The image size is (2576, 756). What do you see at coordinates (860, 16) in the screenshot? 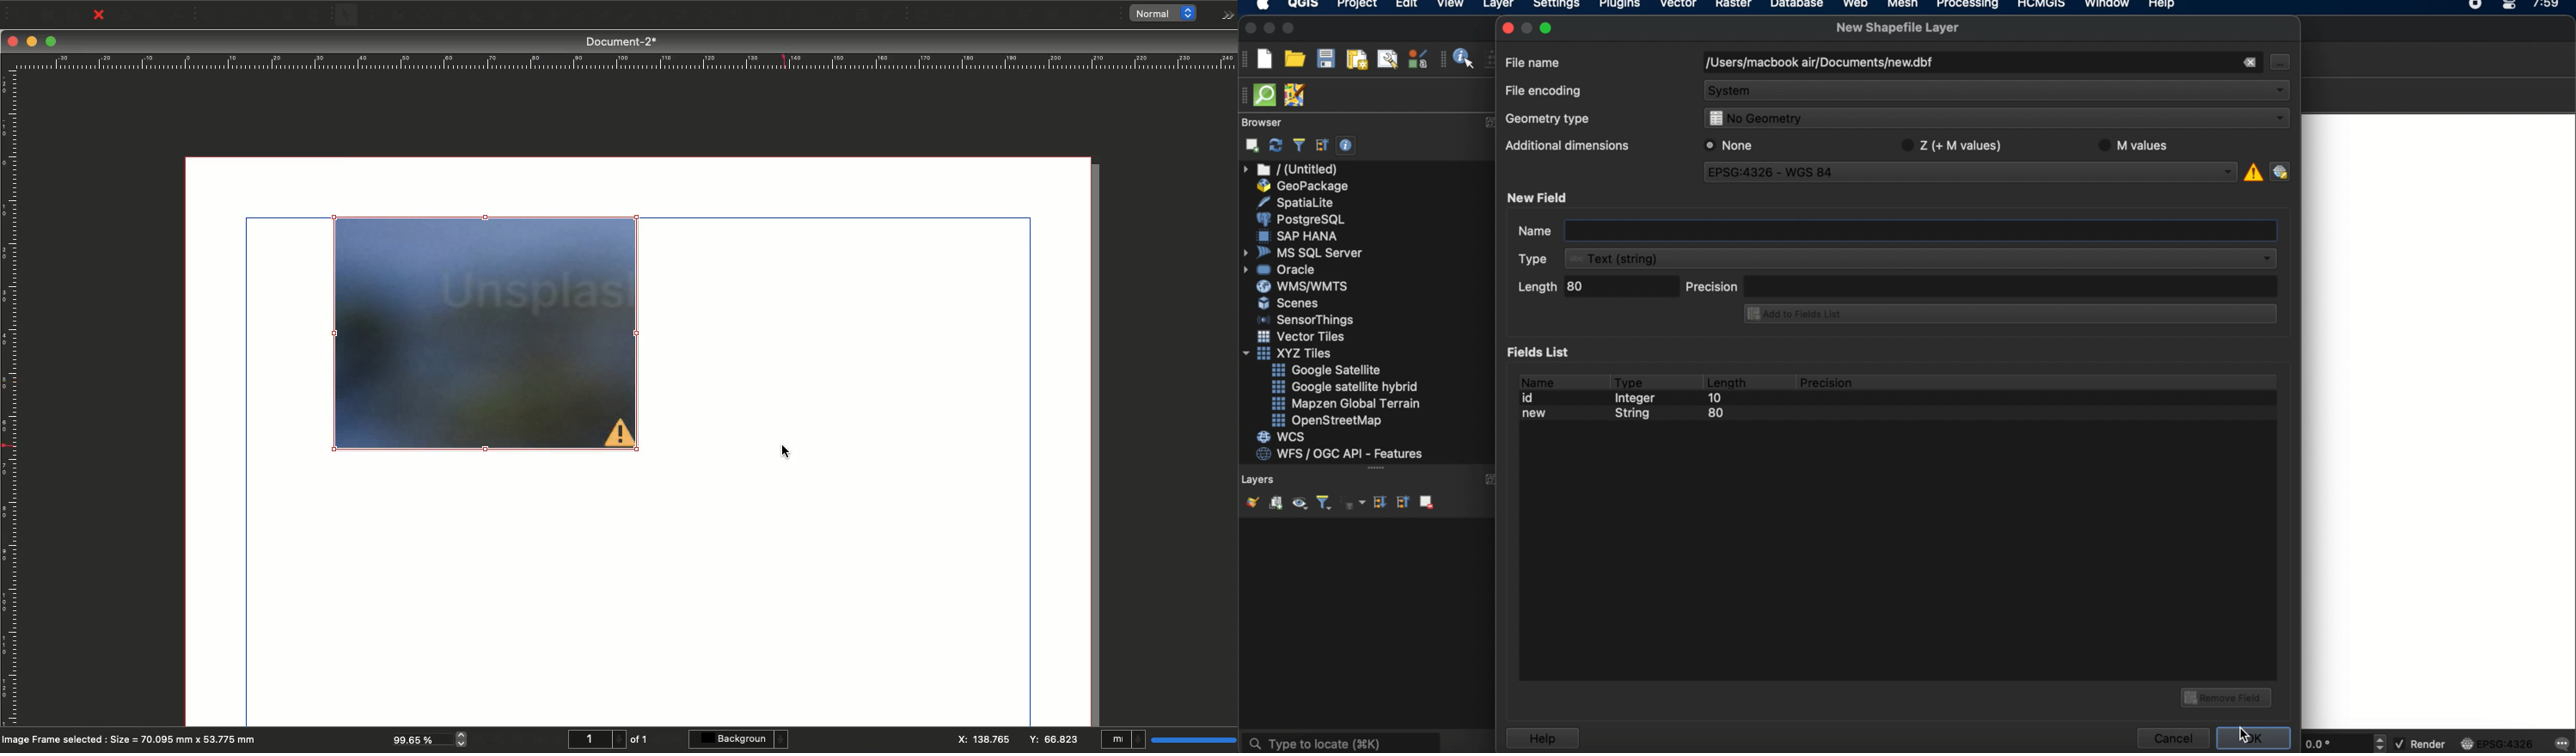
I see `Copy item properties` at bounding box center [860, 16].